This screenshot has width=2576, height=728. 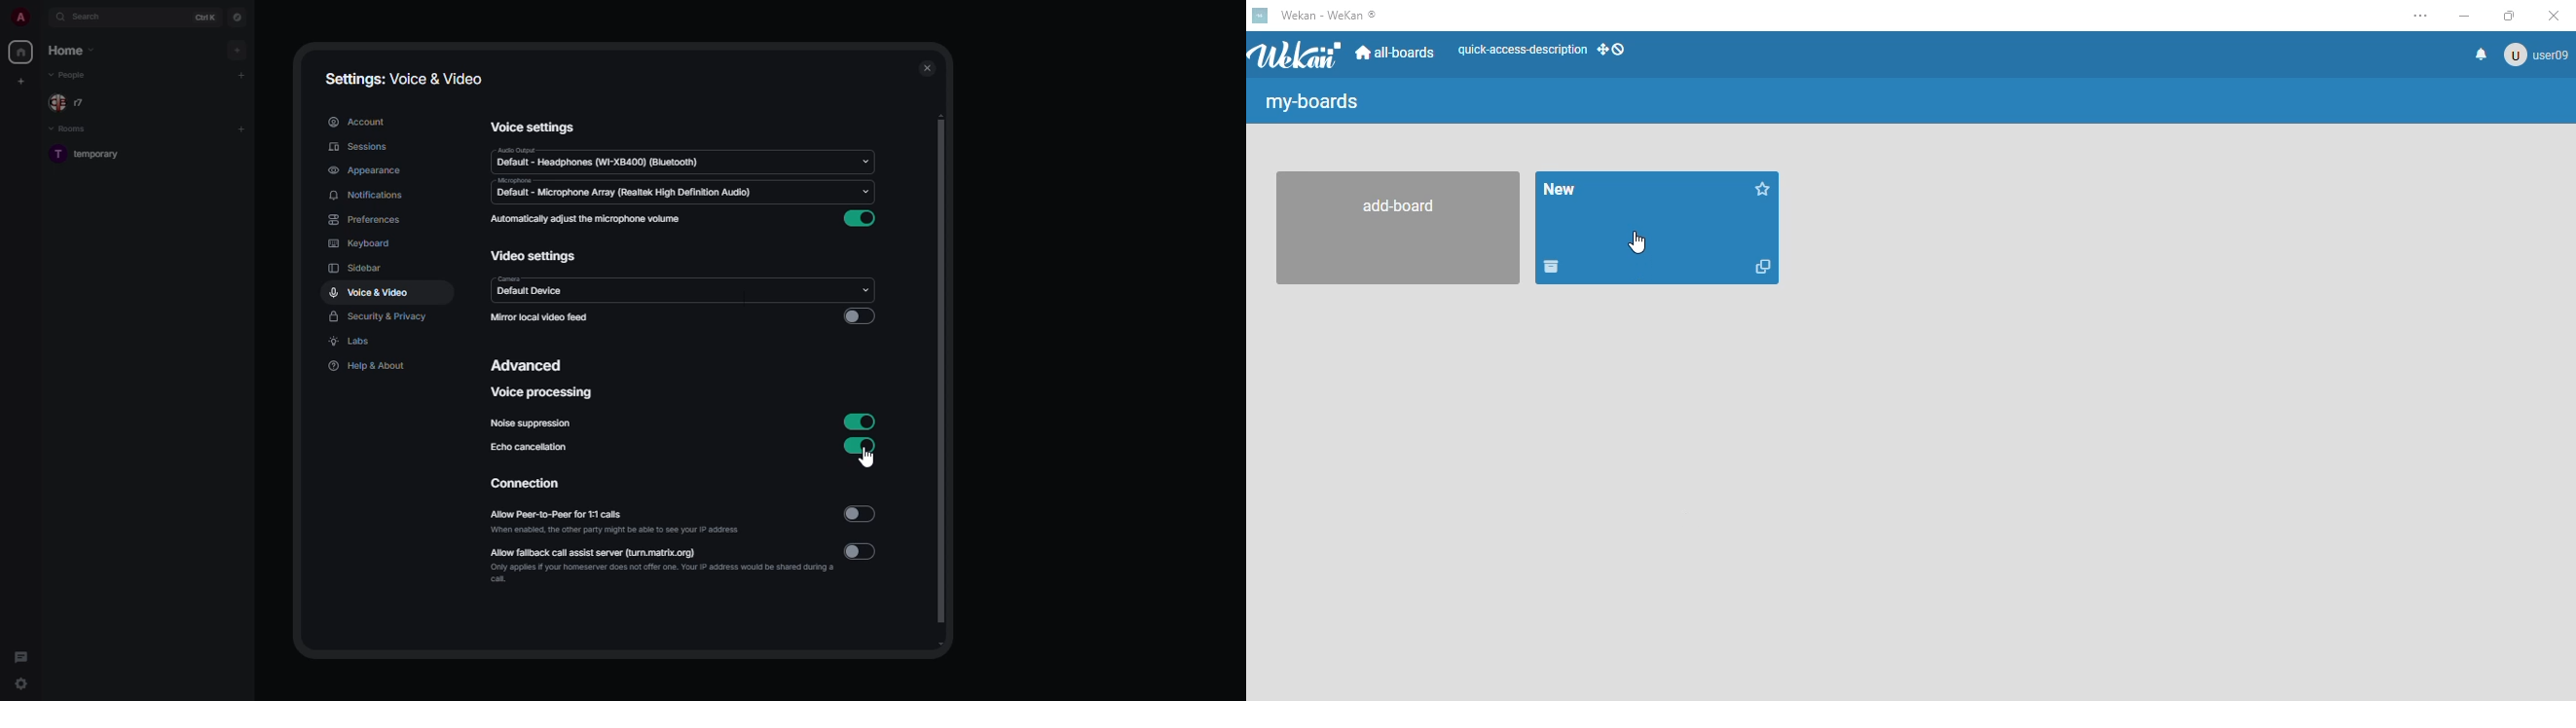 I want to click on maximize, so click(x=2508, y=15).